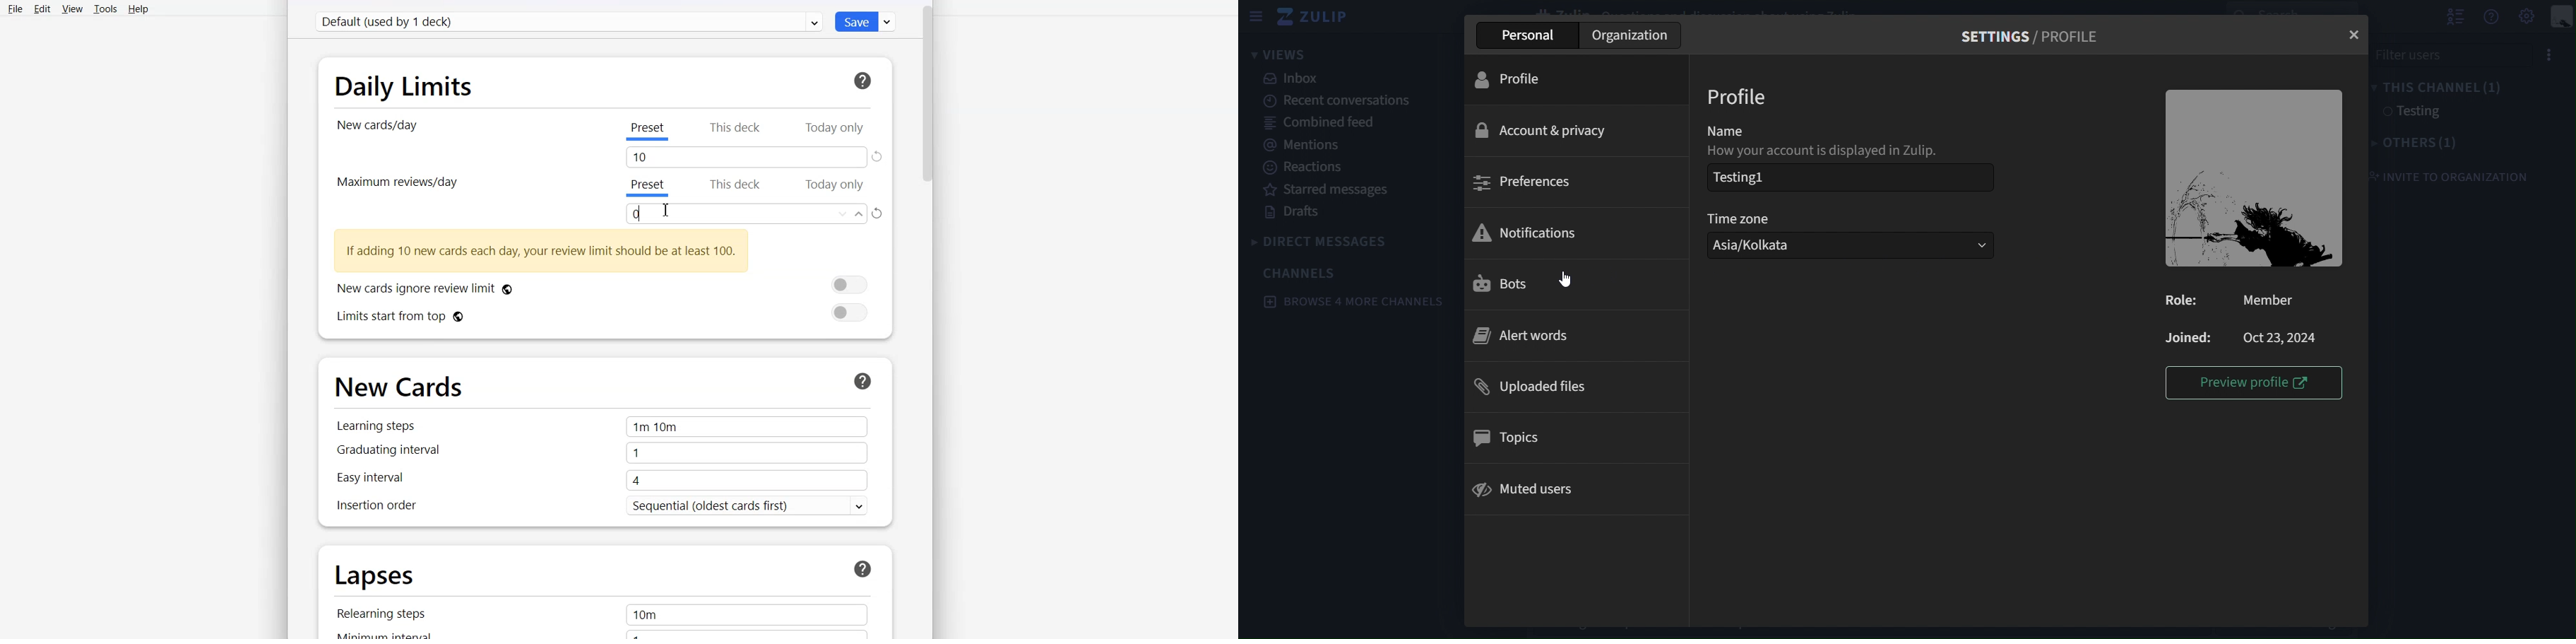 The image size is (2576, 644). Describe the element at coordinates (1565, 278) in the screenshot. I see `cursor` at that location.